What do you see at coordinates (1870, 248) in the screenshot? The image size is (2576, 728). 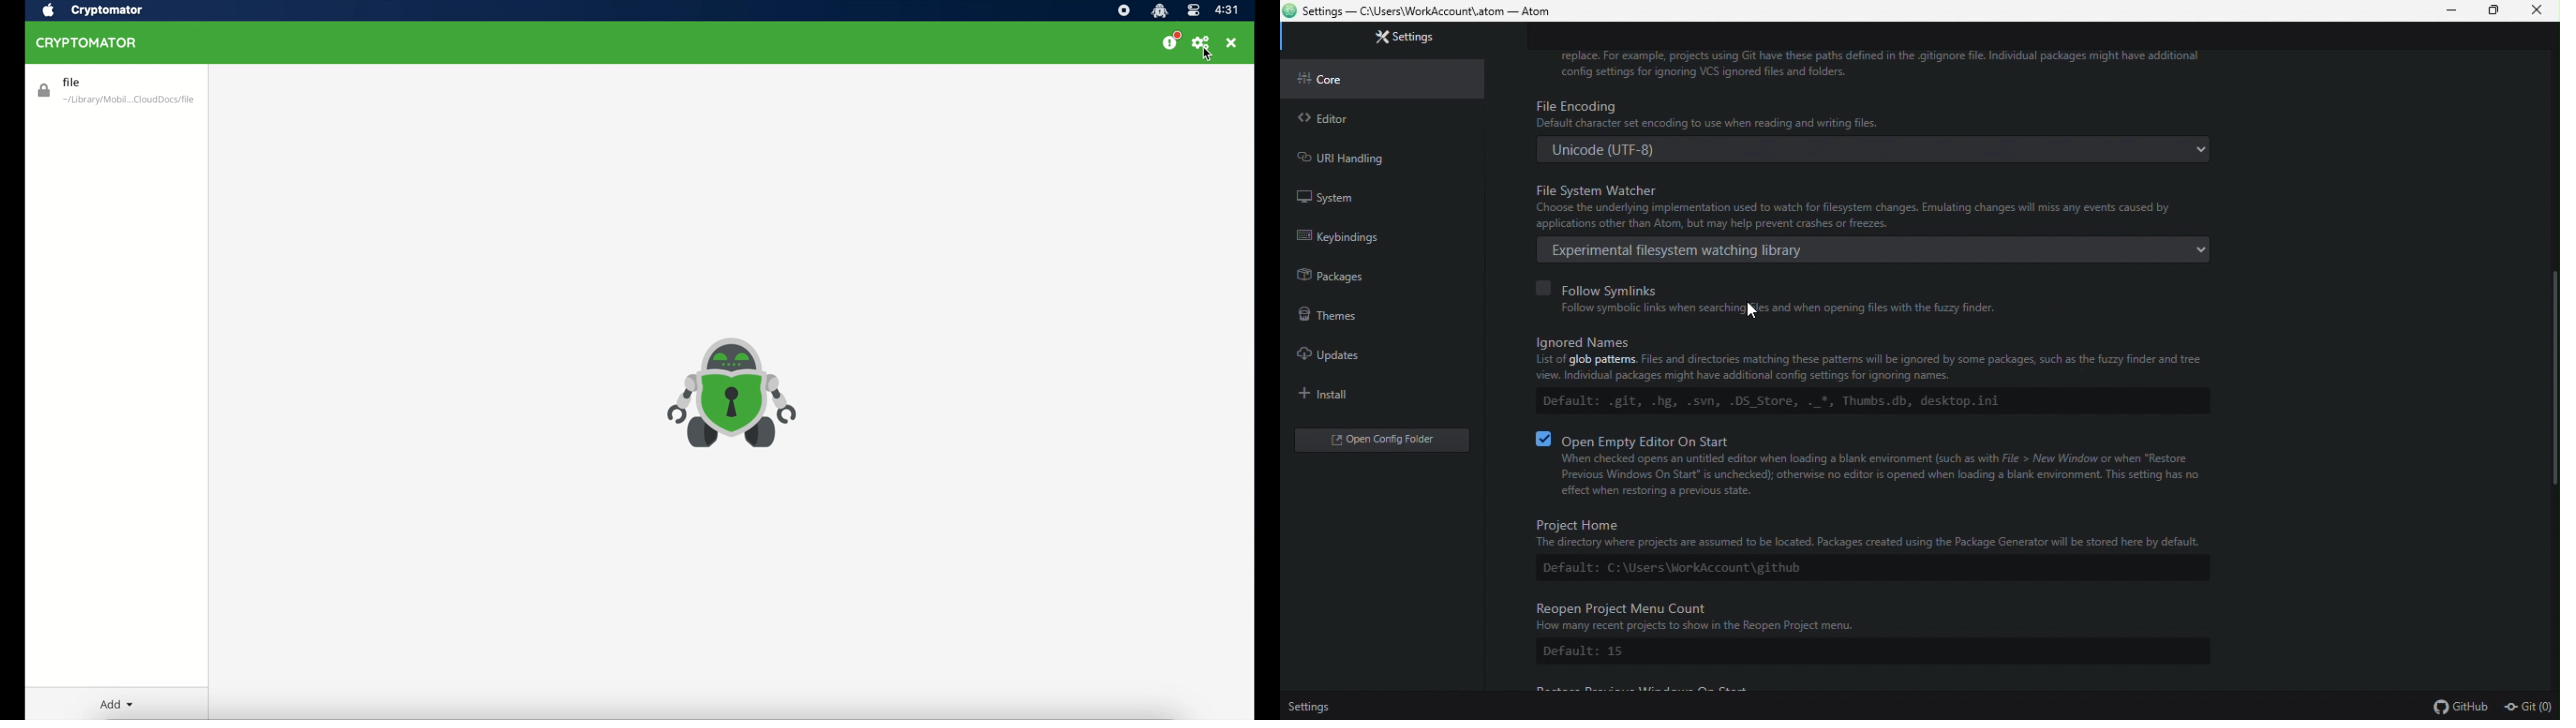 I see `Experimental file system watching library` at bounding box center [1870, 248].